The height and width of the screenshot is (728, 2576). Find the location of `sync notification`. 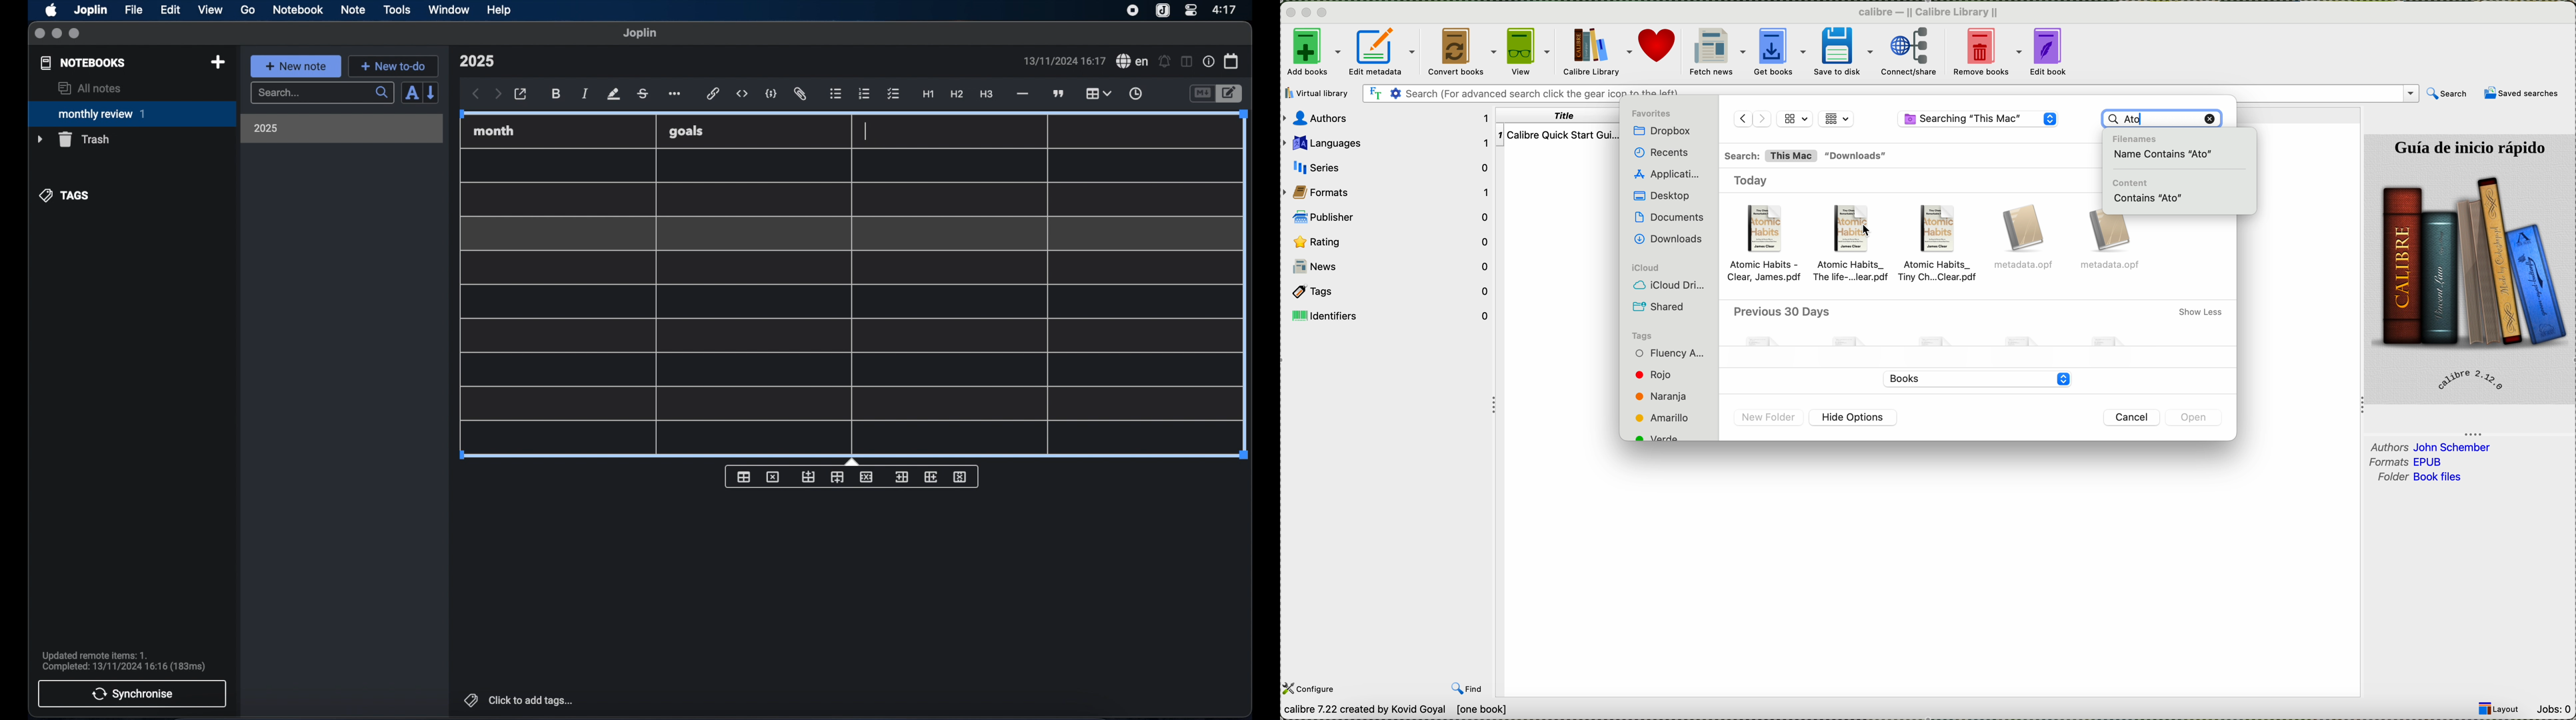

sync notification is located at coordinates (124, 661).